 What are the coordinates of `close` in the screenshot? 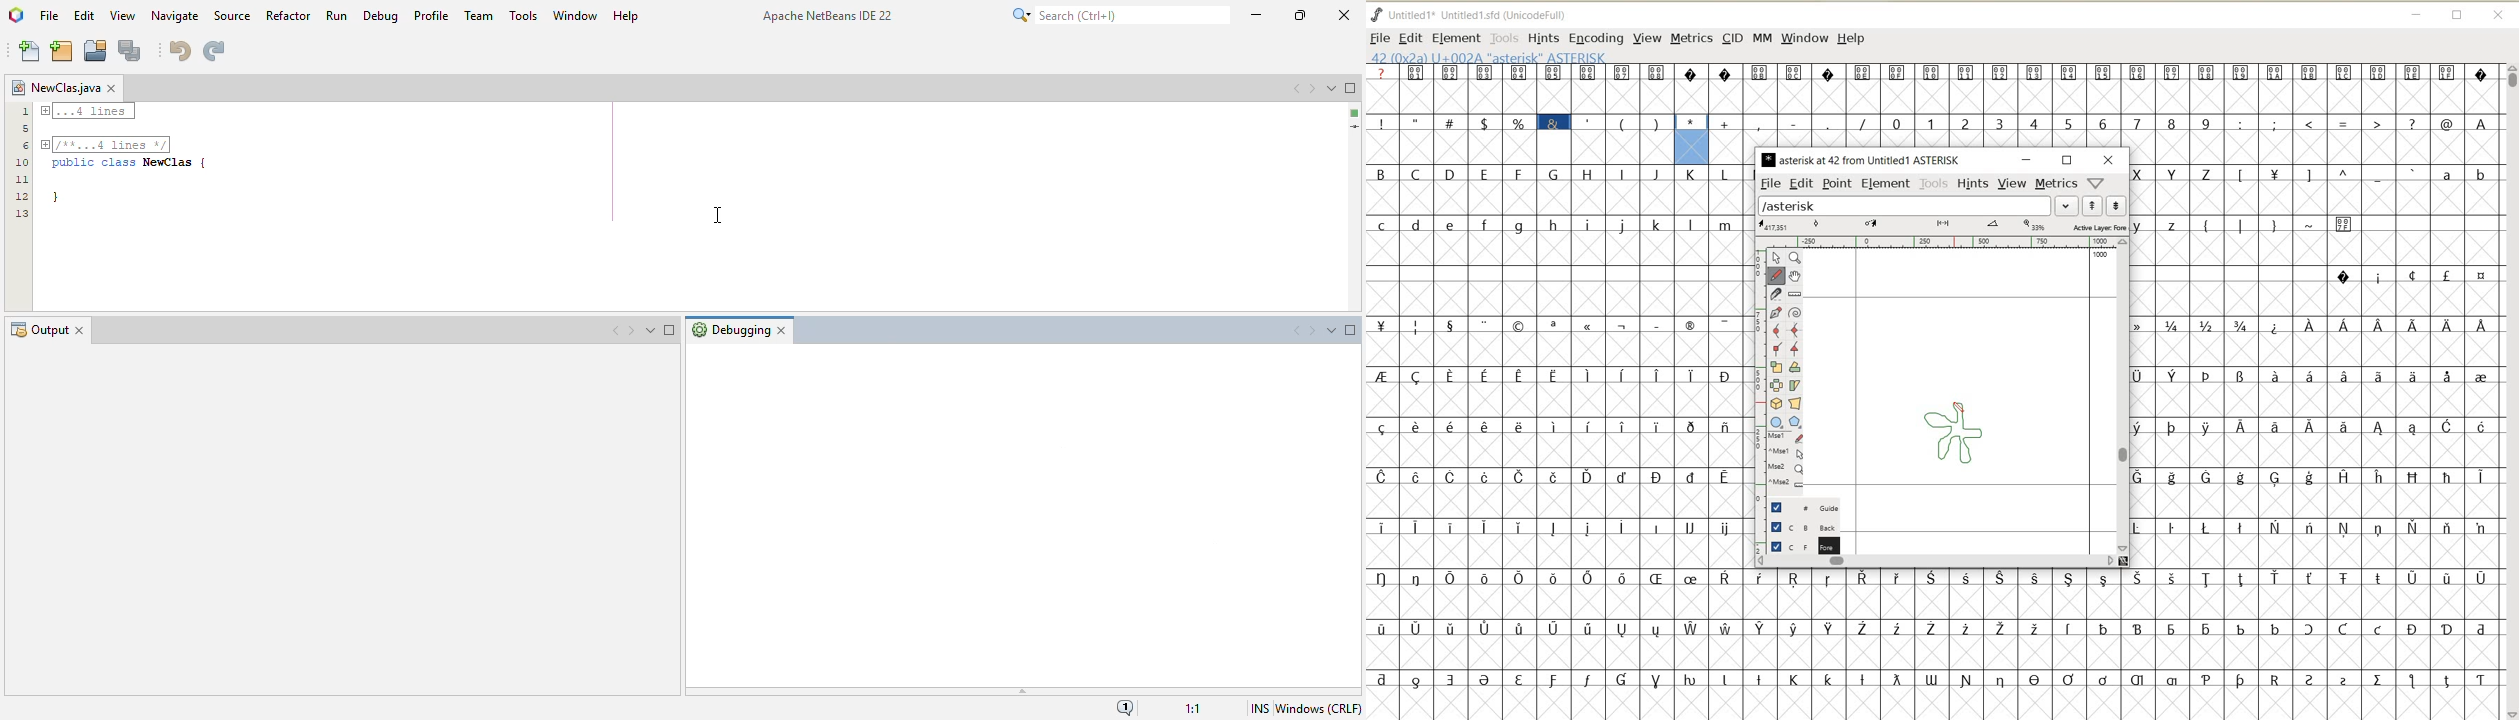 It's located at (1343, 15).